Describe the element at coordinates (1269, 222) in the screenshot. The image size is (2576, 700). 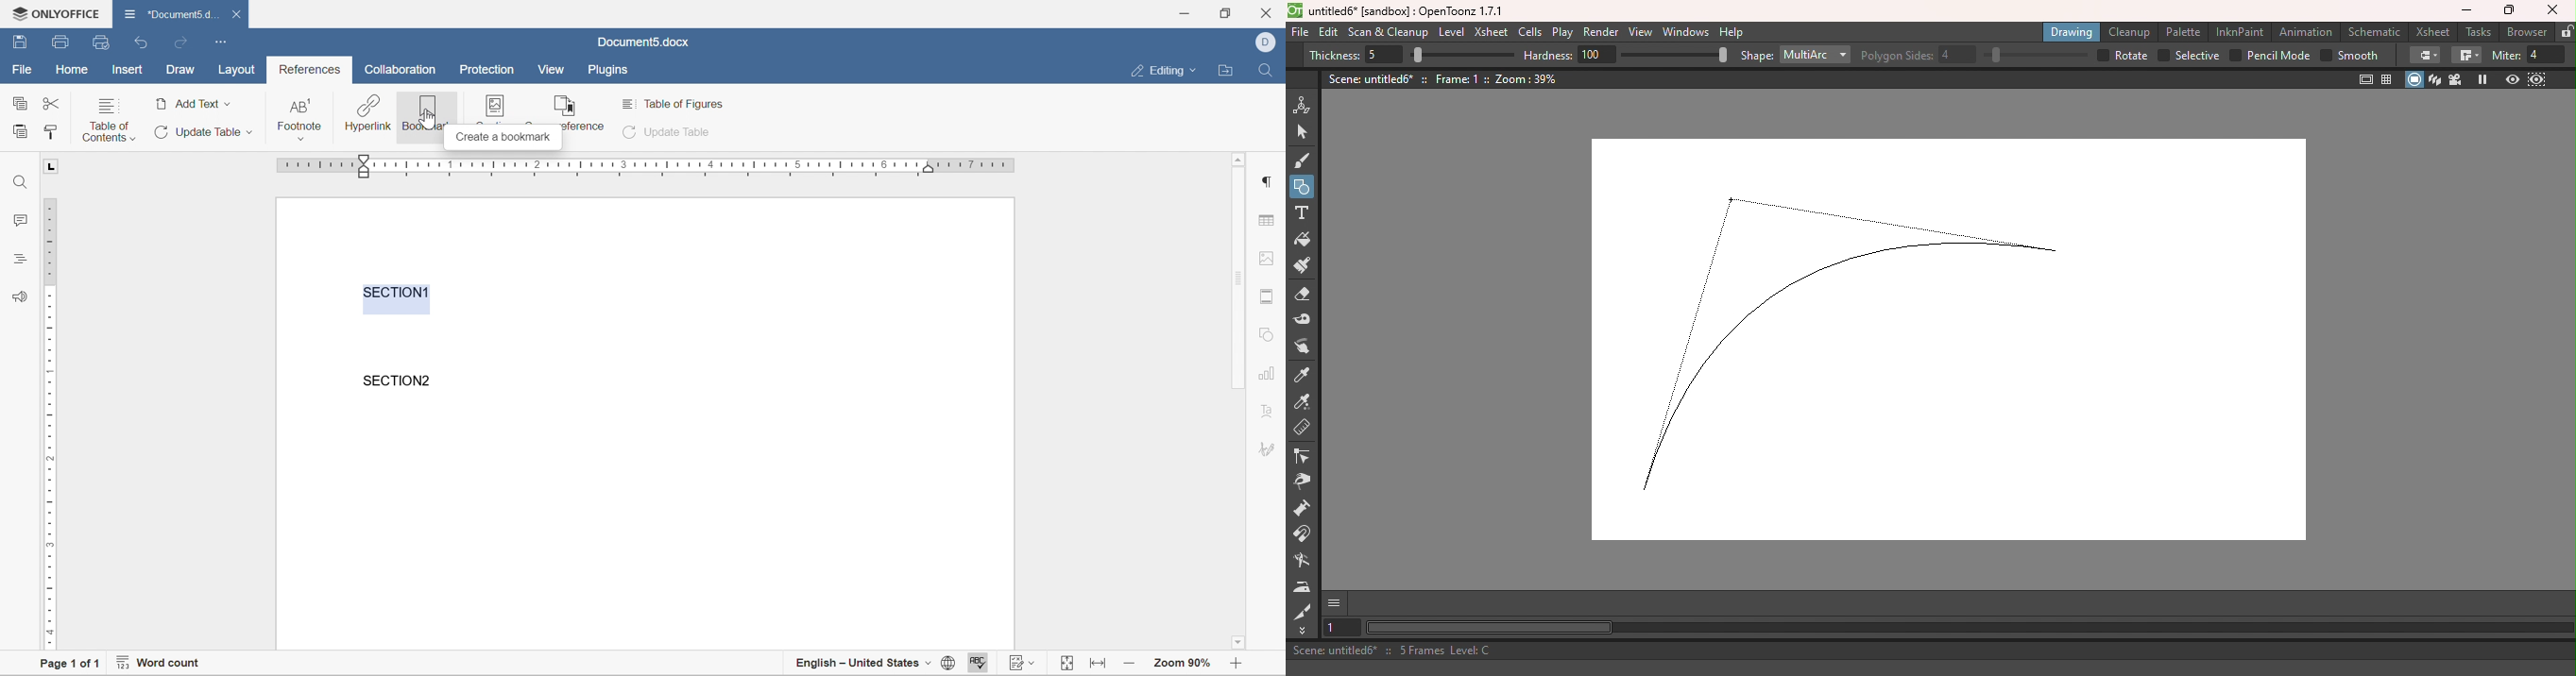
I see `table settings` at that location.